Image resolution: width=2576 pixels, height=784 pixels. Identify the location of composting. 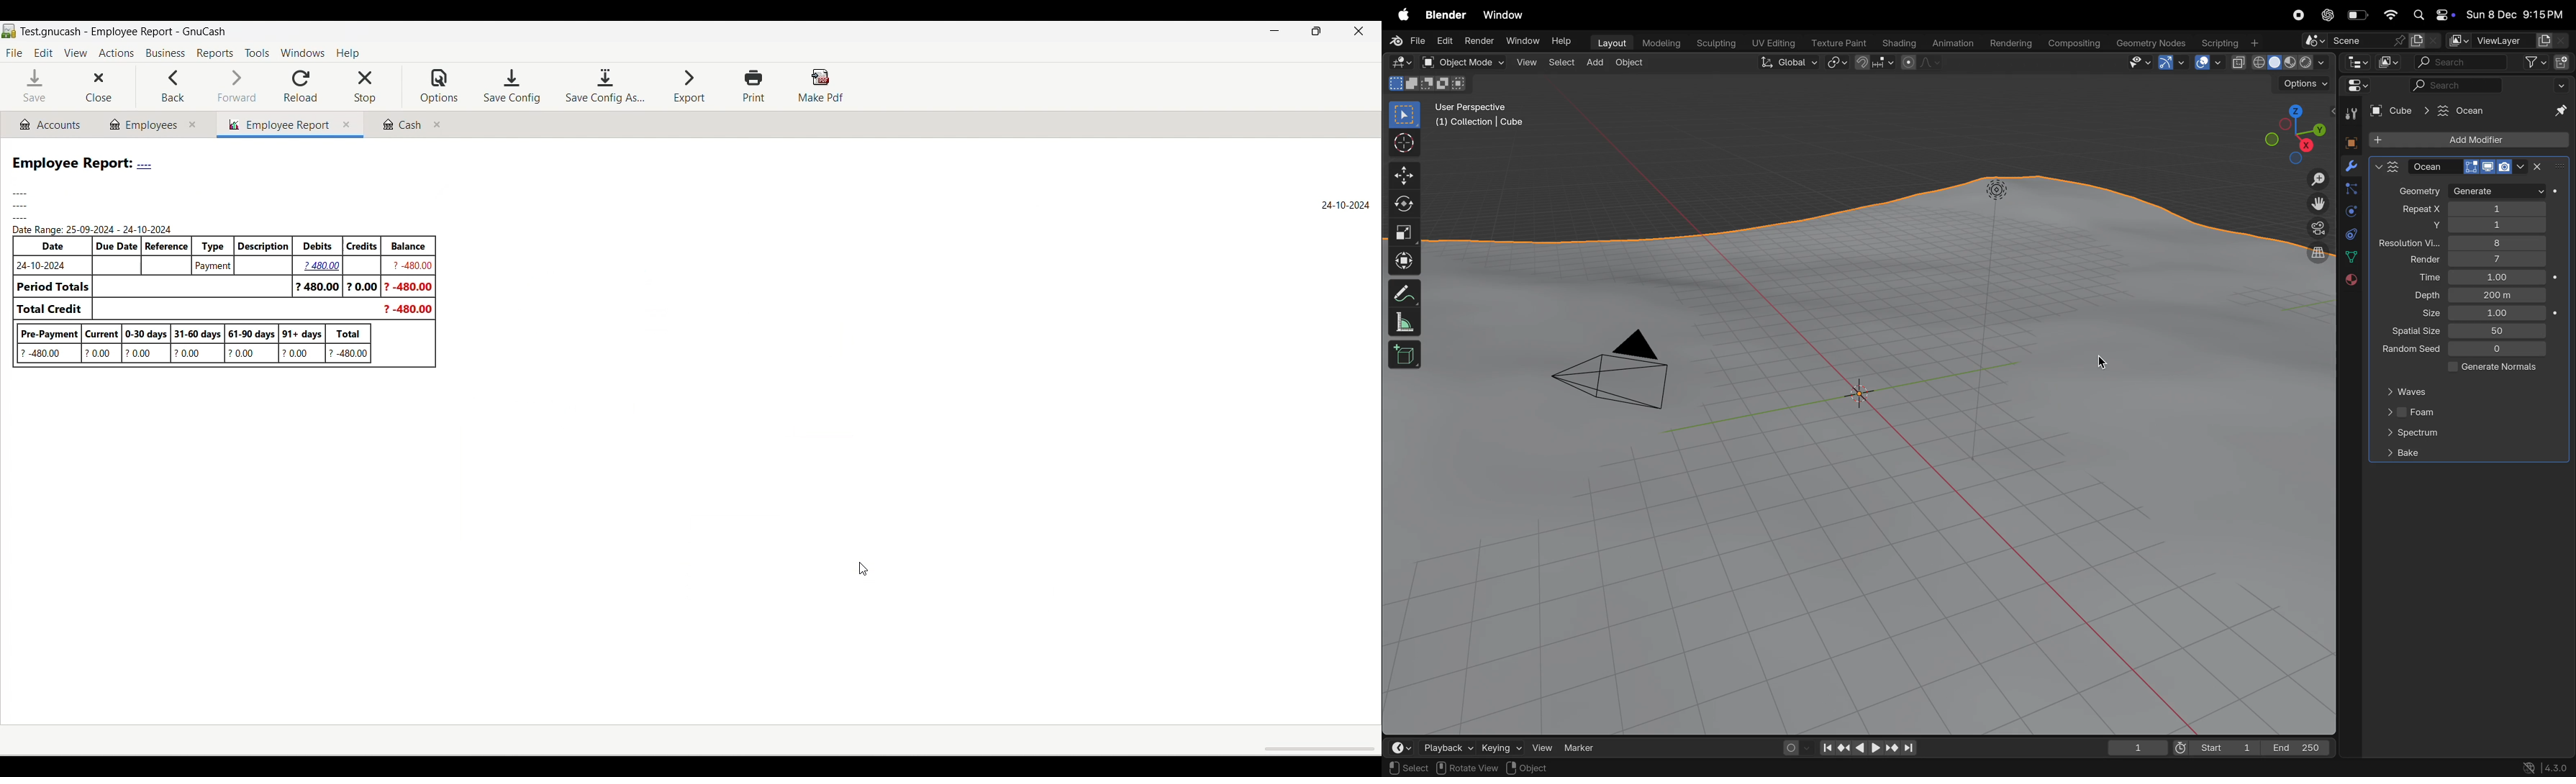
(2076, 44).